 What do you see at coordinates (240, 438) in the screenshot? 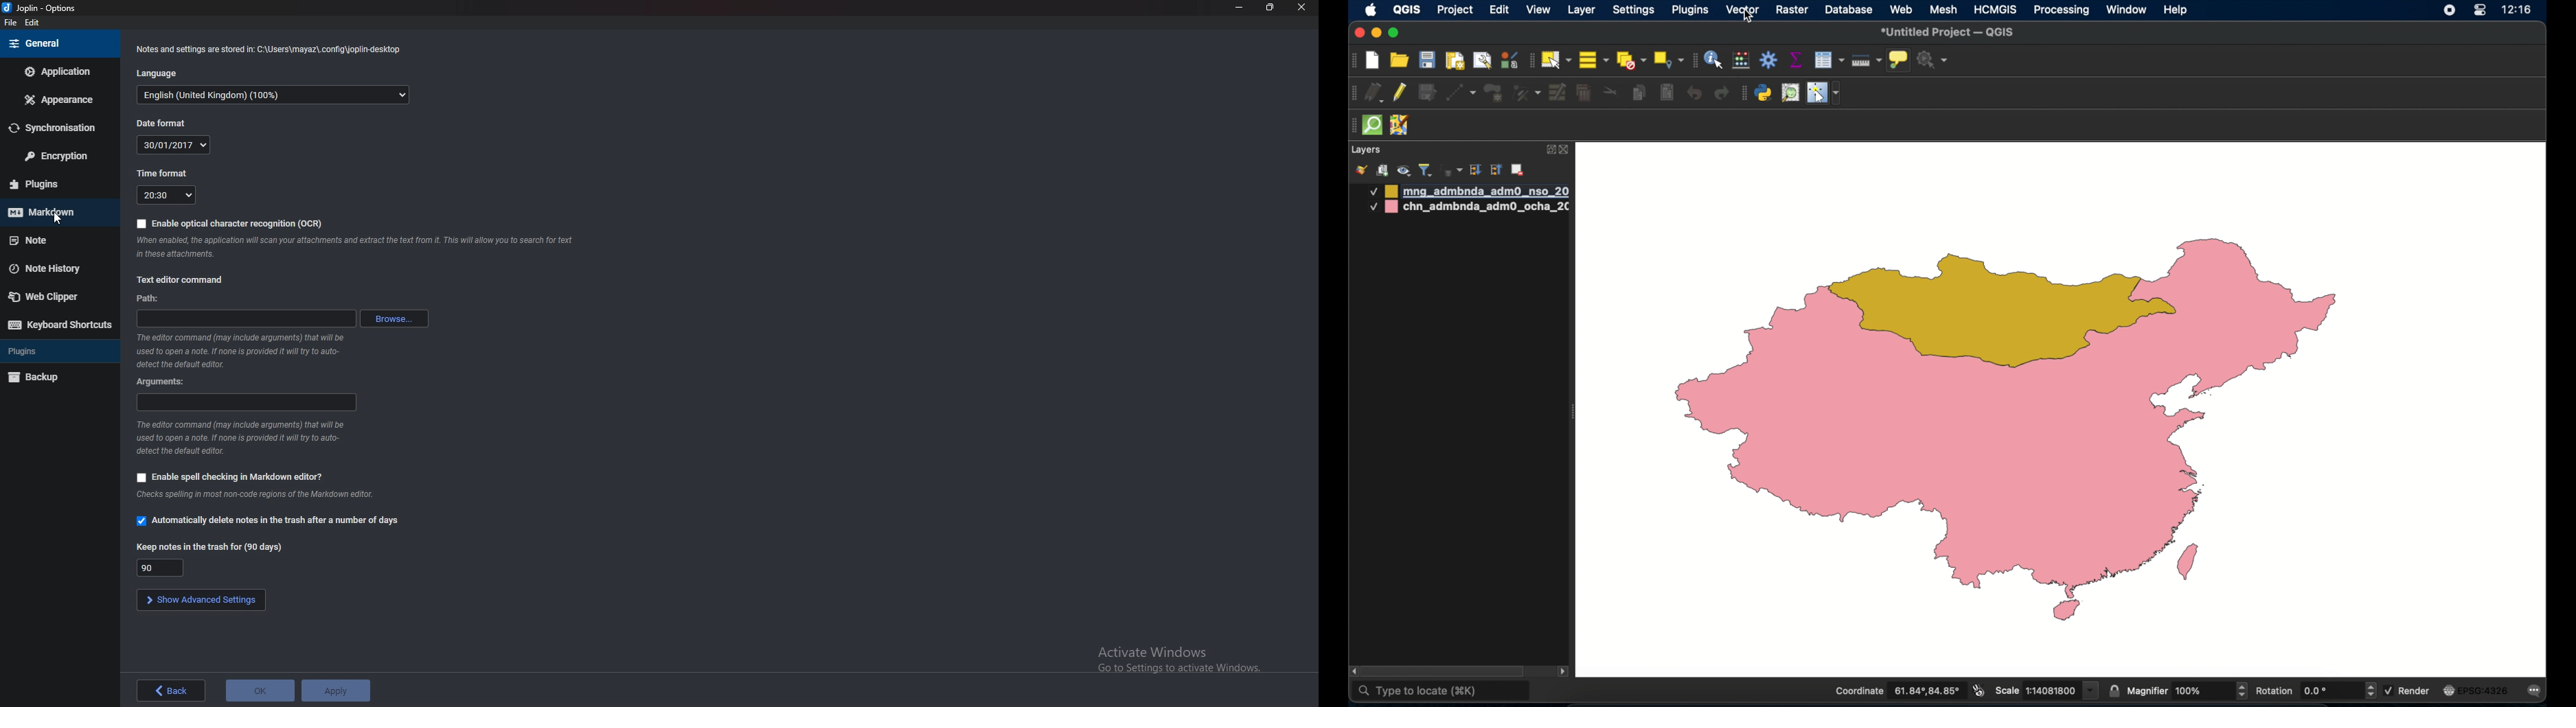
I see `info` at bounding box center [240, 438].